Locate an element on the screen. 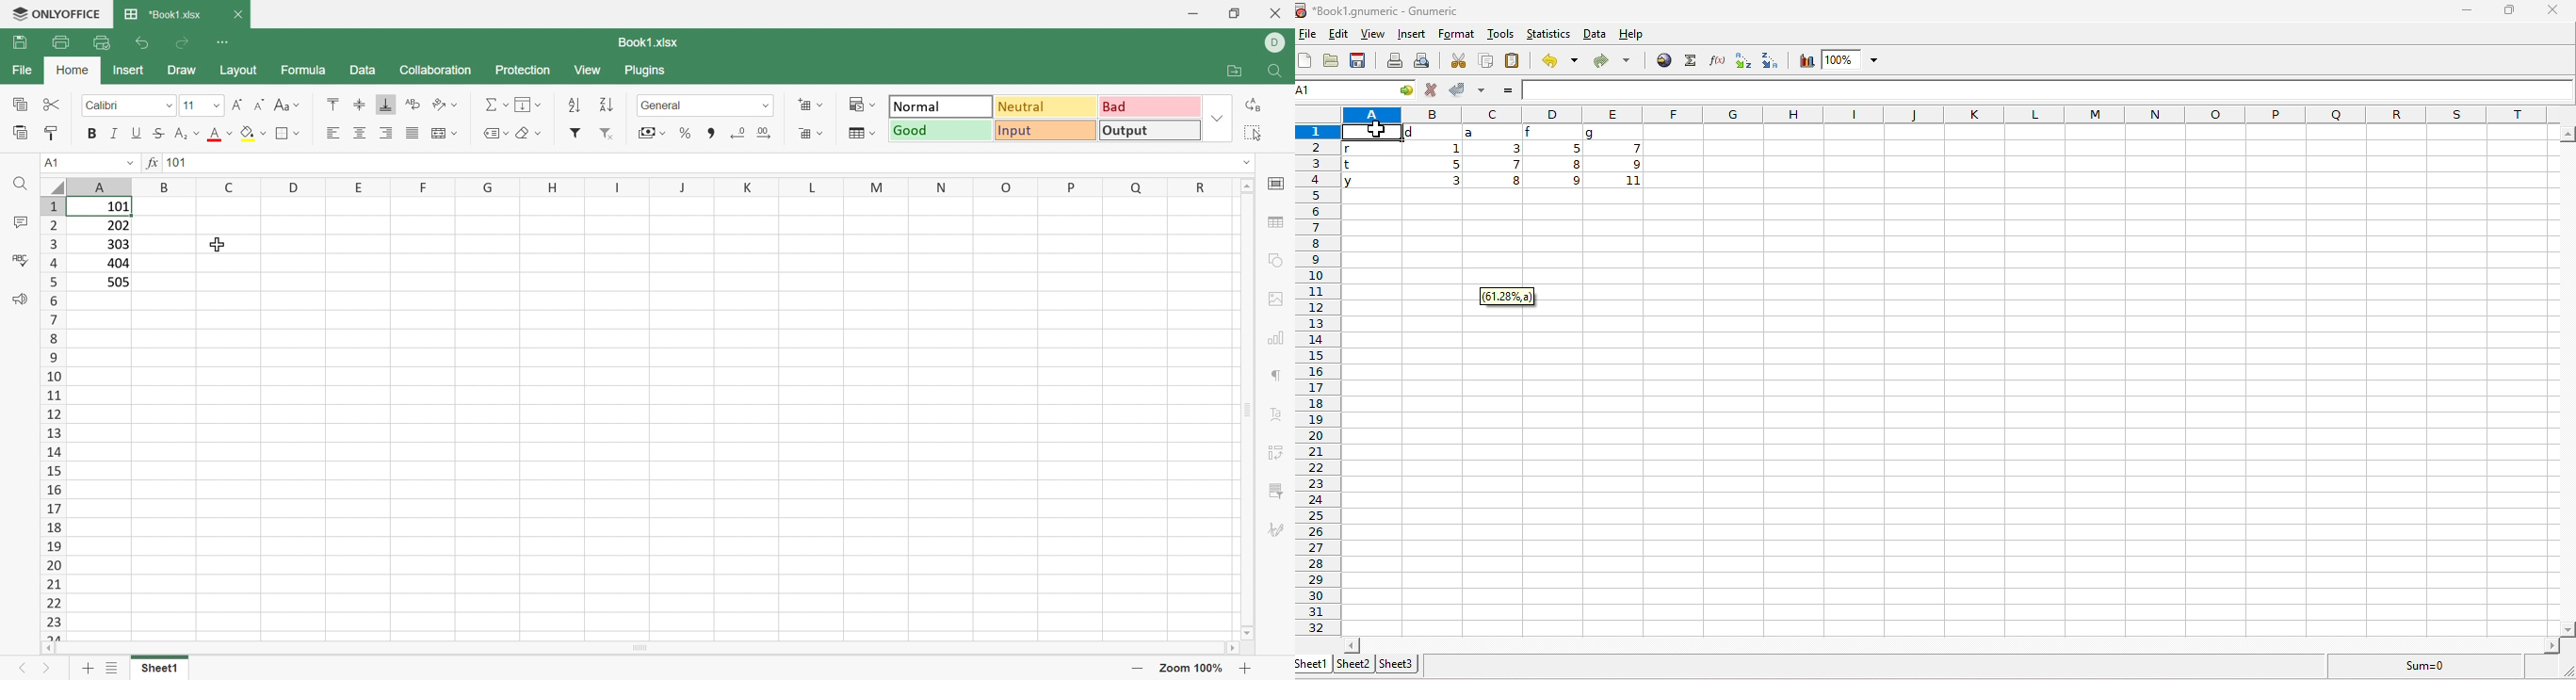 The image size is (2576, 700). Orientation is located at coordinates (446, 104).